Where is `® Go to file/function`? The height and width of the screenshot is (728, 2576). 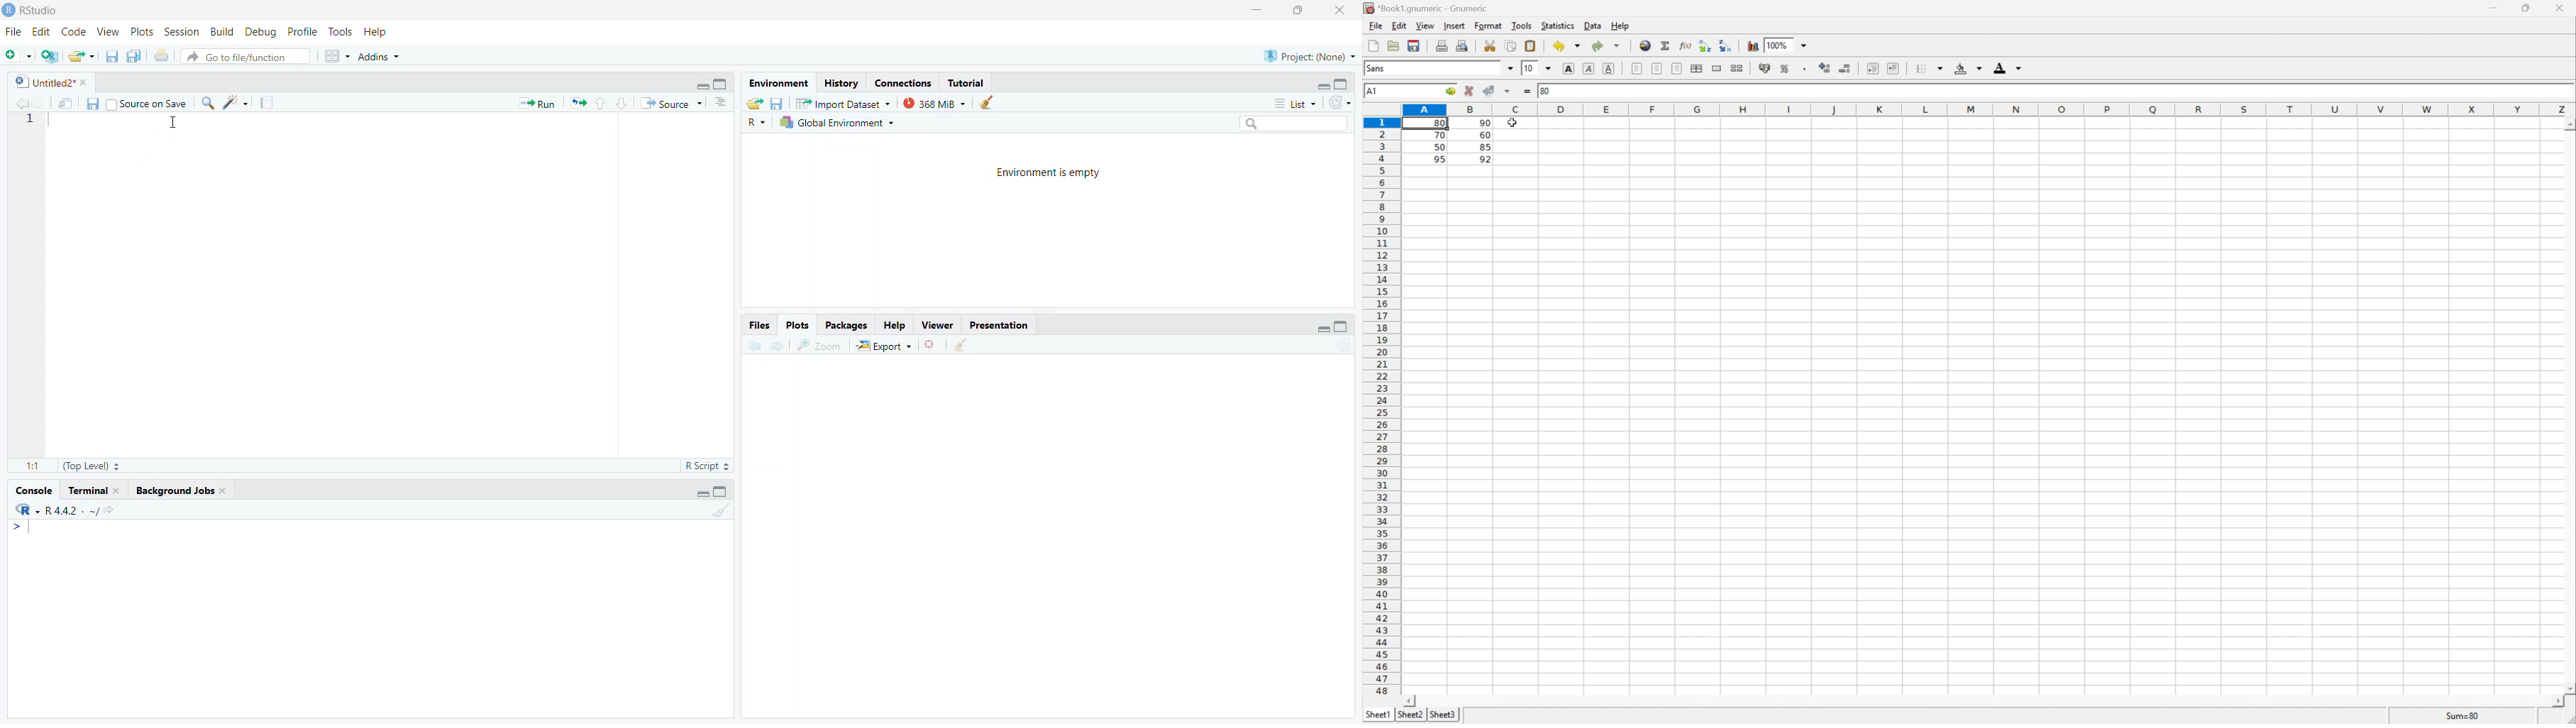 ® Go to file/function is located at coordinates (236, 57).